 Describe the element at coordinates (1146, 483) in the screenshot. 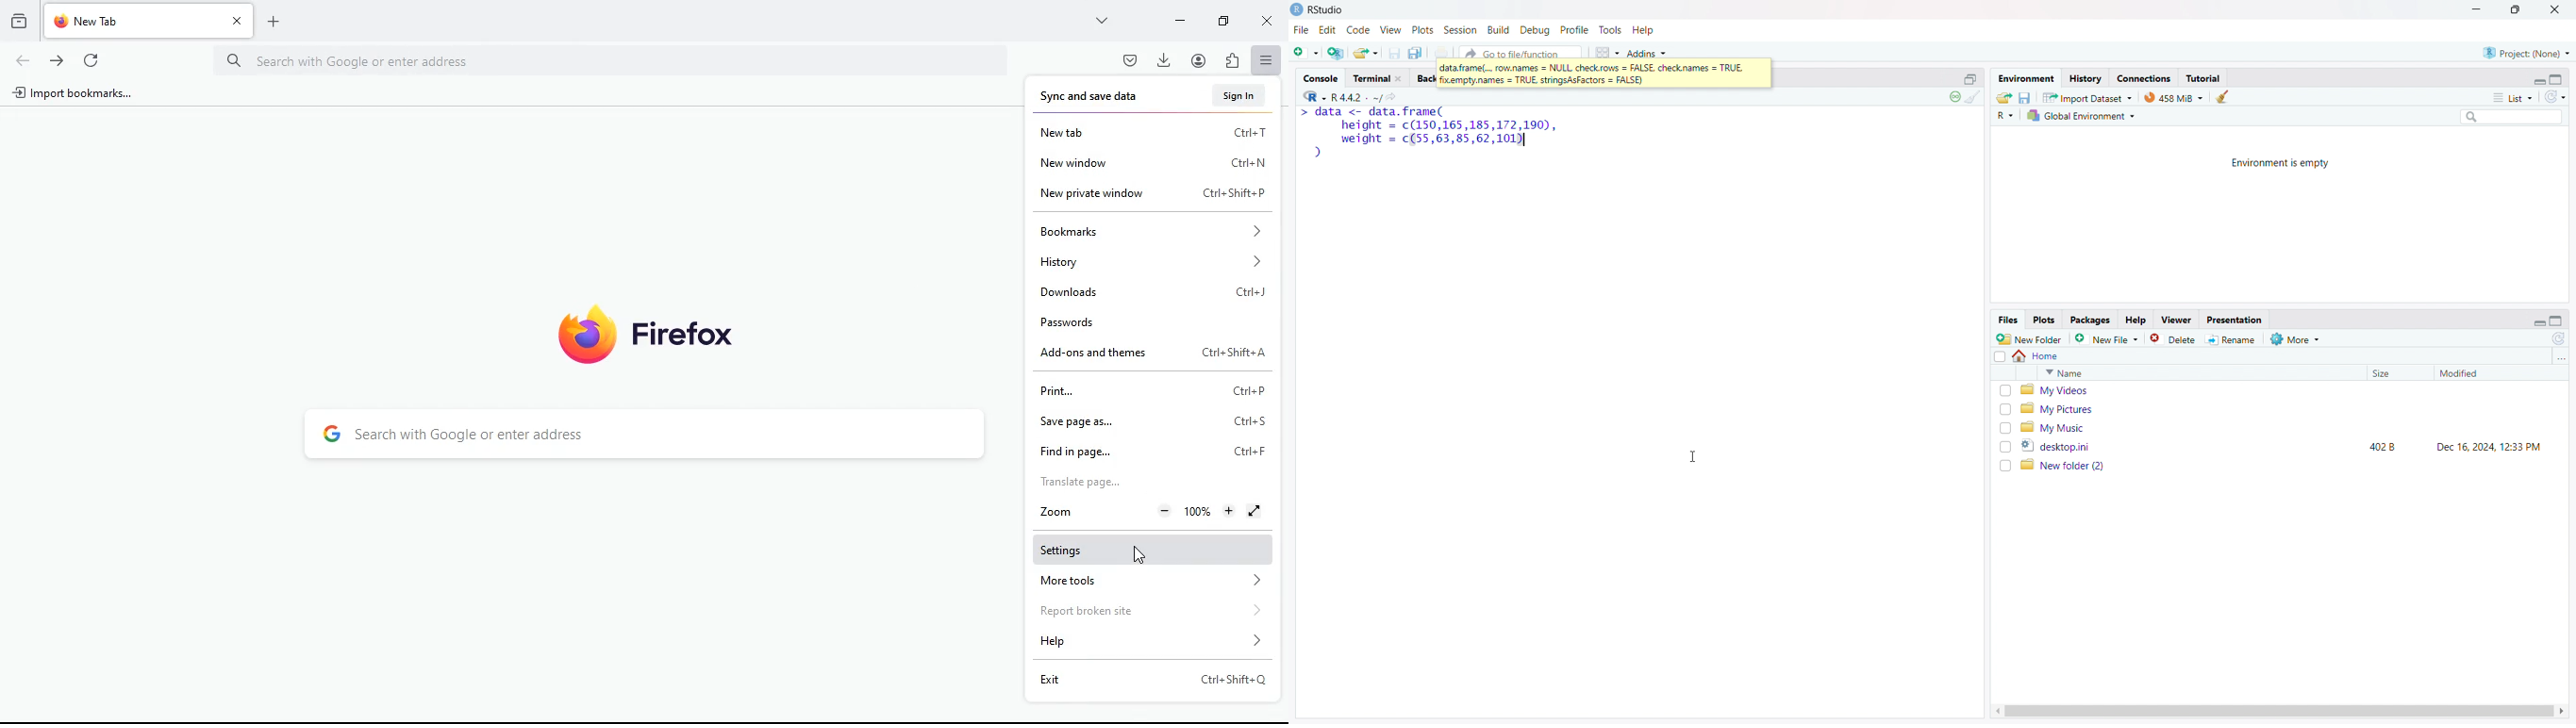

I see `translate page` at that location.